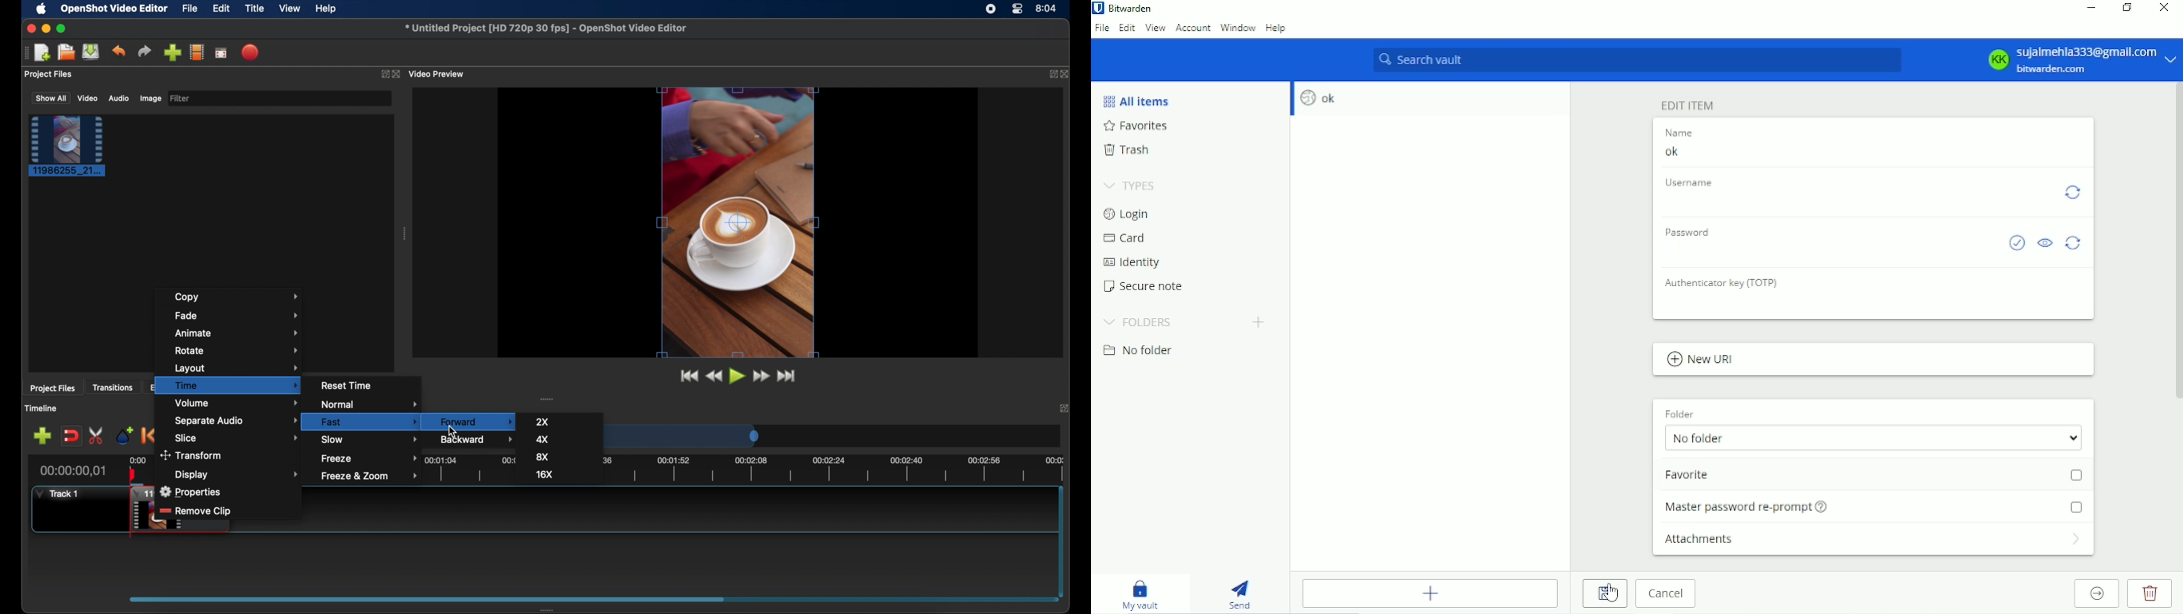  I want to click on play , so click(736, 376).